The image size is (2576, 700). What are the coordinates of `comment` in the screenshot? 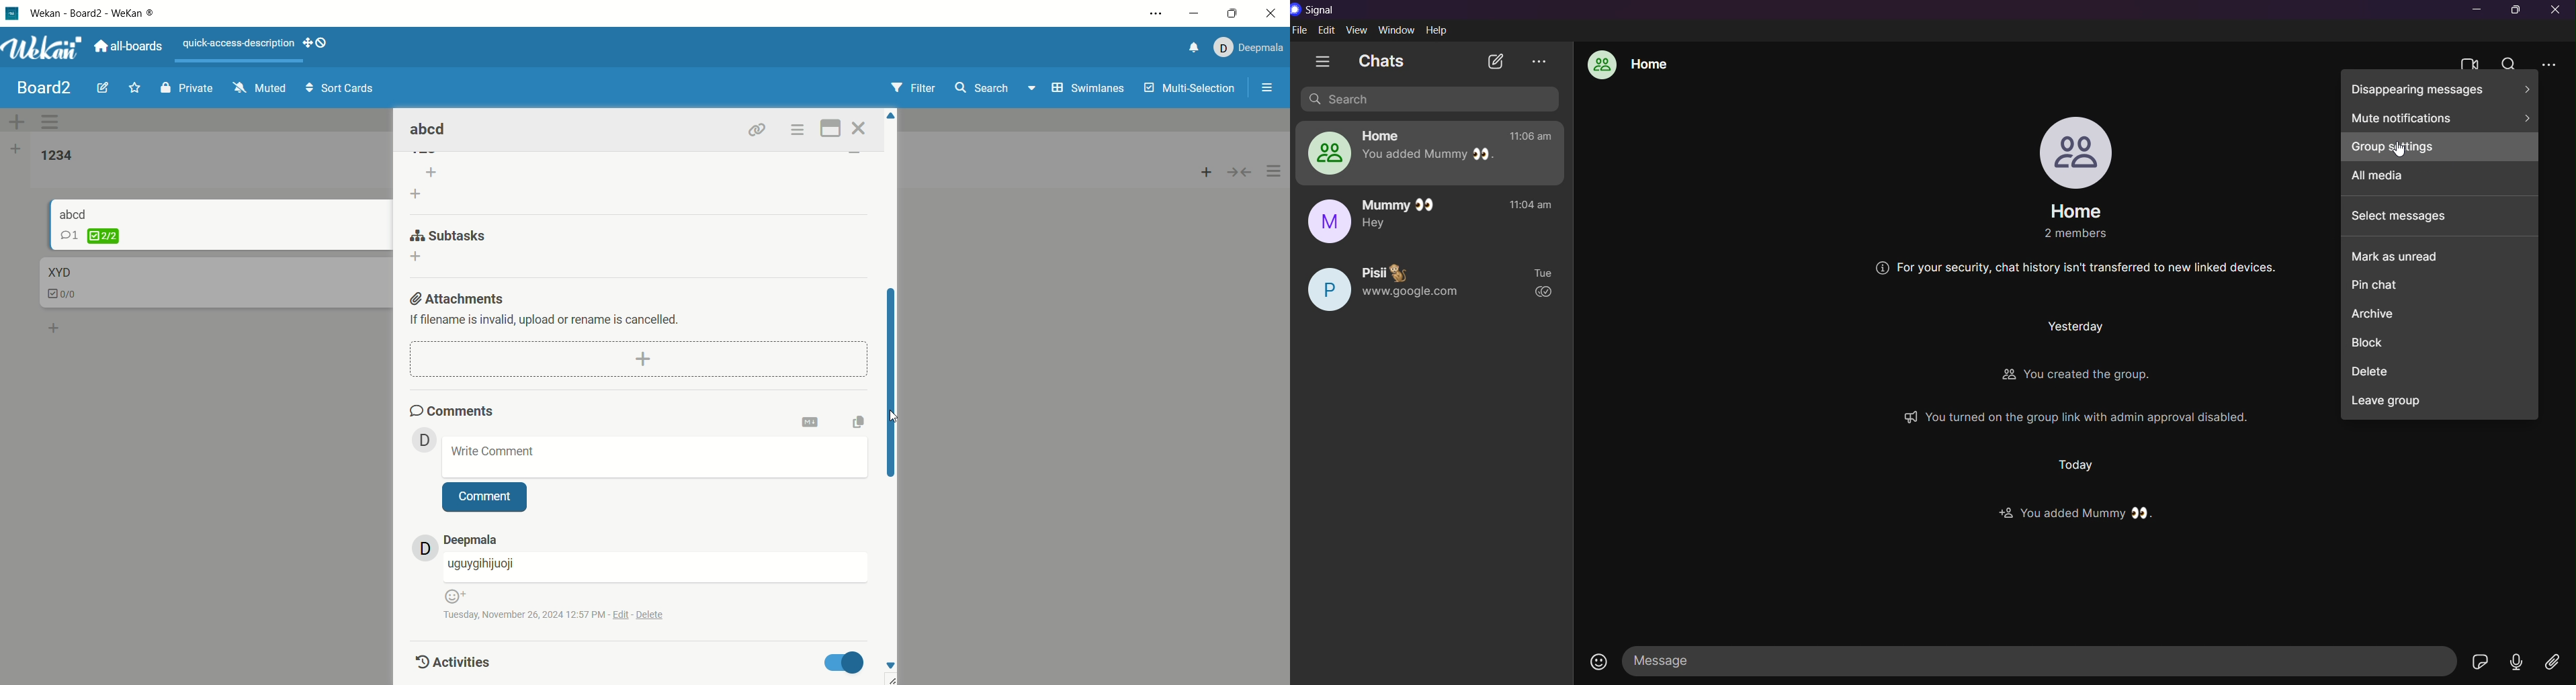 It's located at (485, 498).